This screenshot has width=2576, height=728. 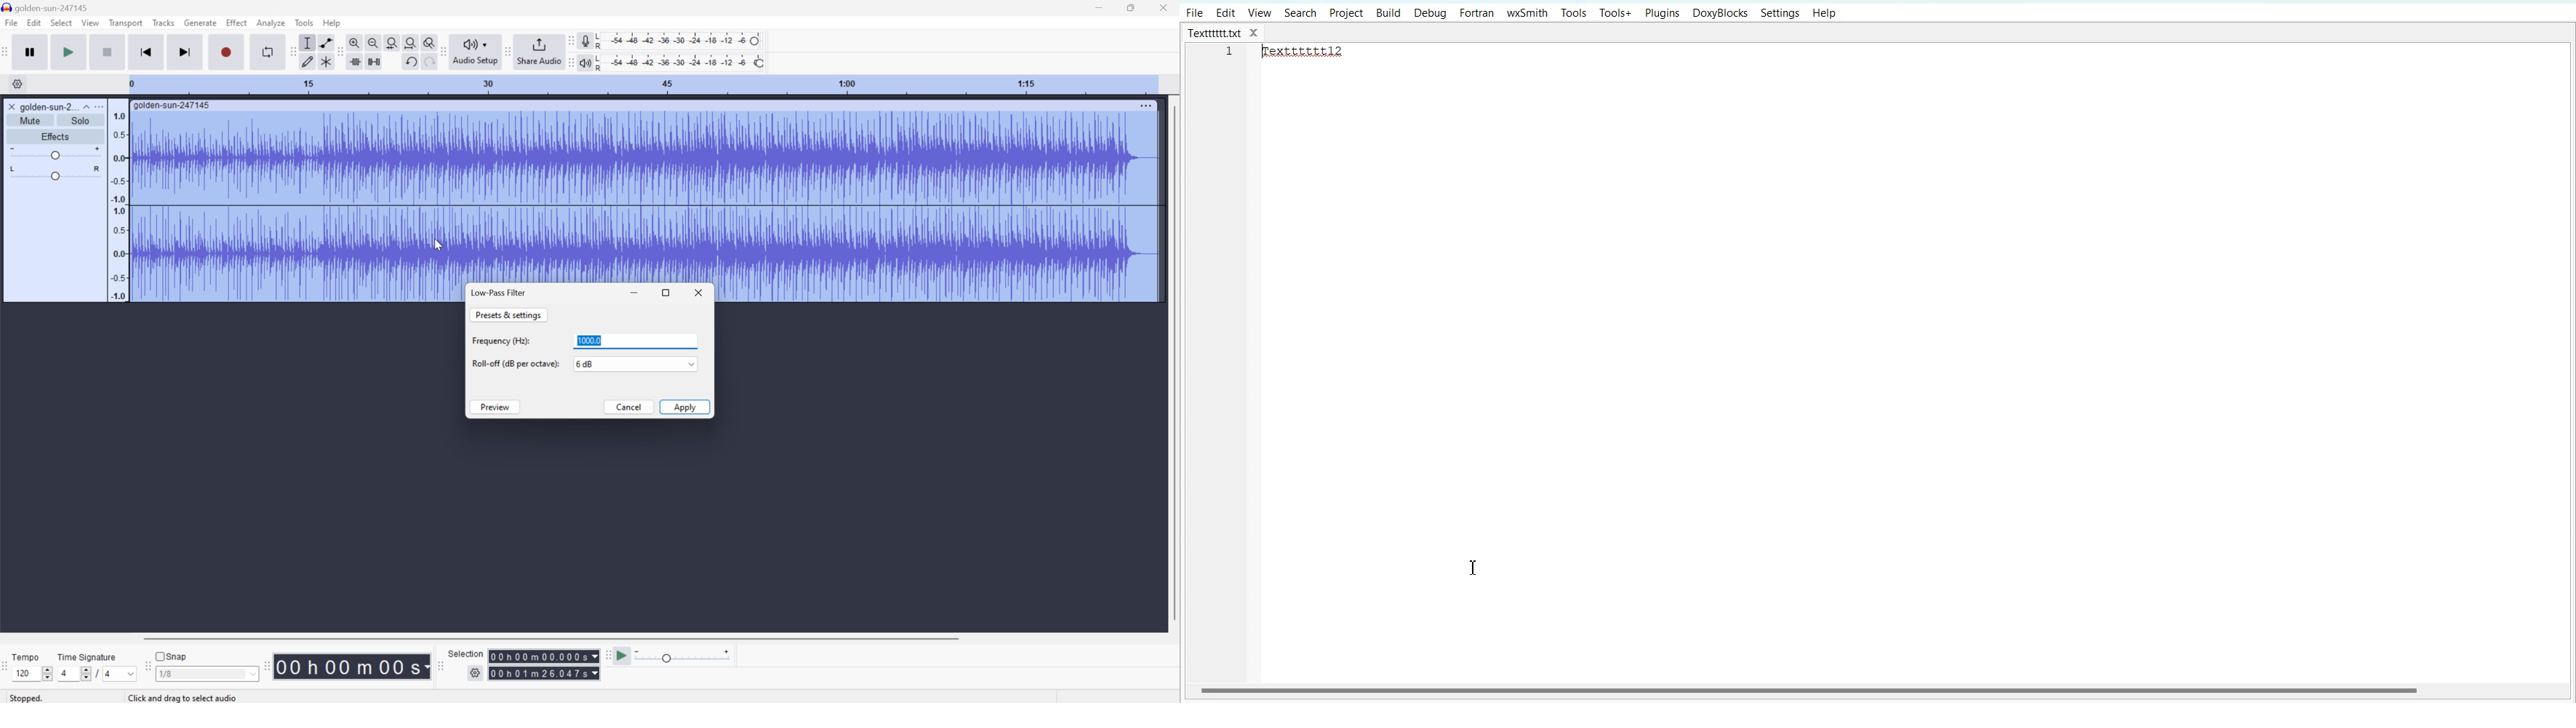 I want to click on Pause, so click(x=33, y=52).